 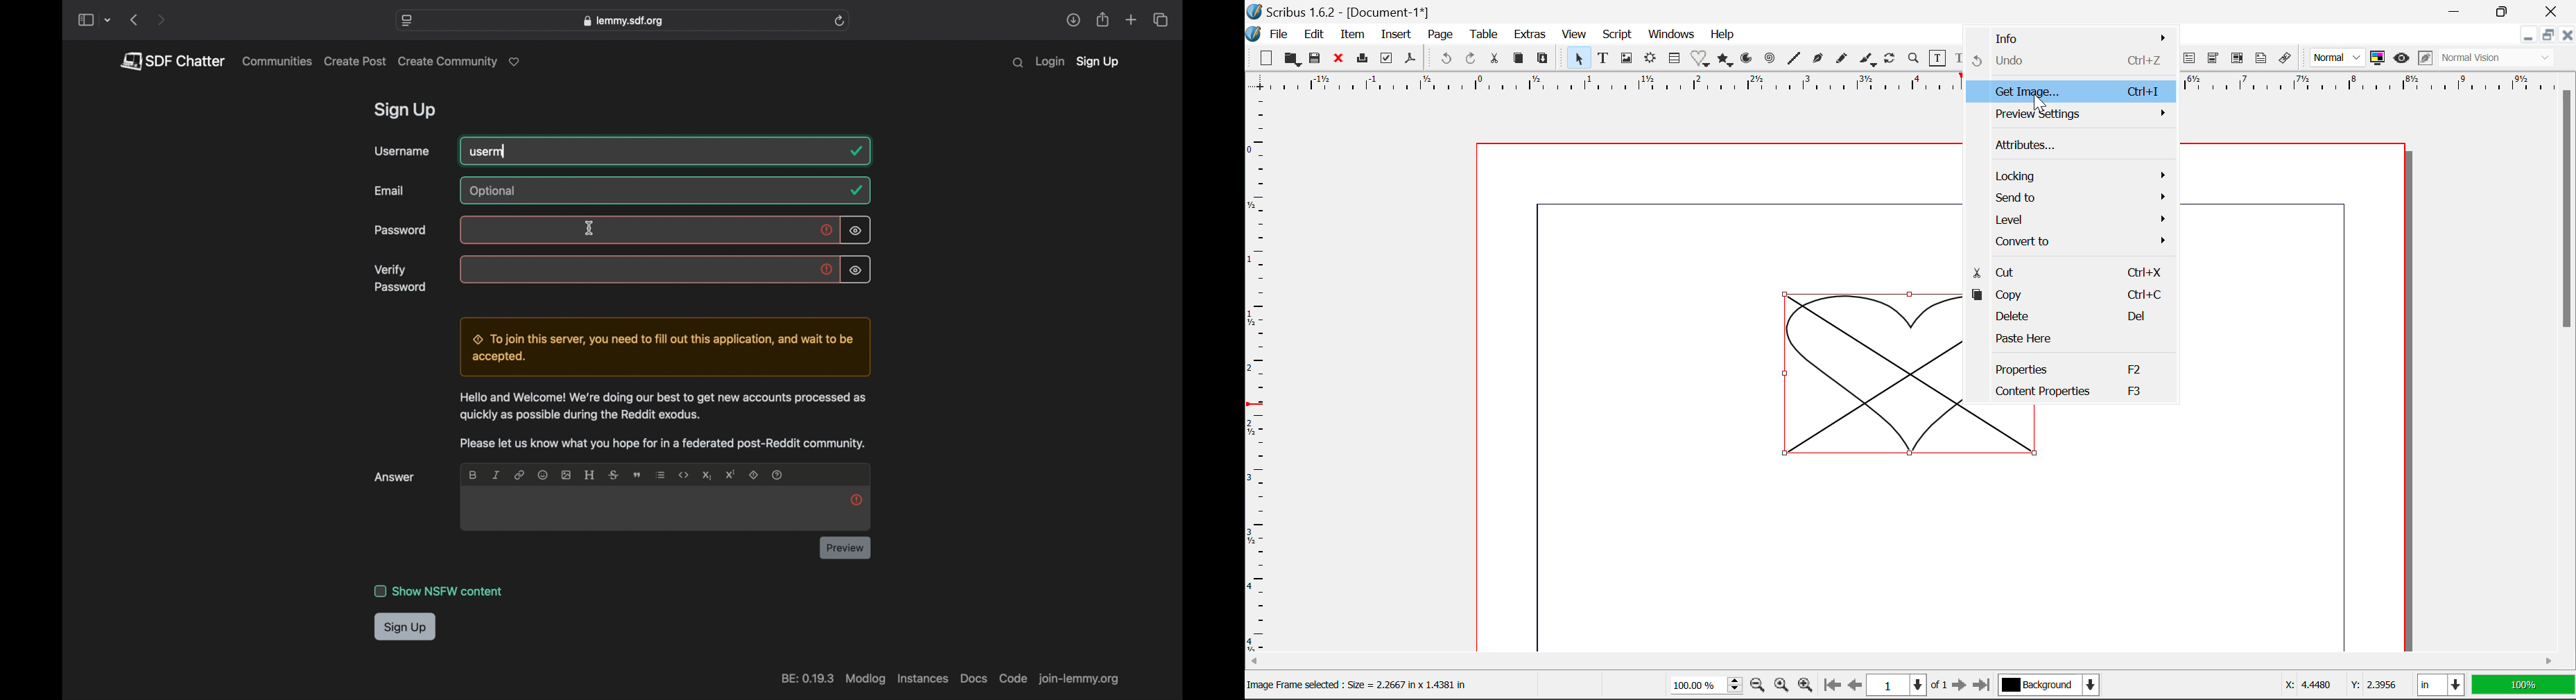 I want to click on Horizontal Page Margins, so click(x=1257, y=376).